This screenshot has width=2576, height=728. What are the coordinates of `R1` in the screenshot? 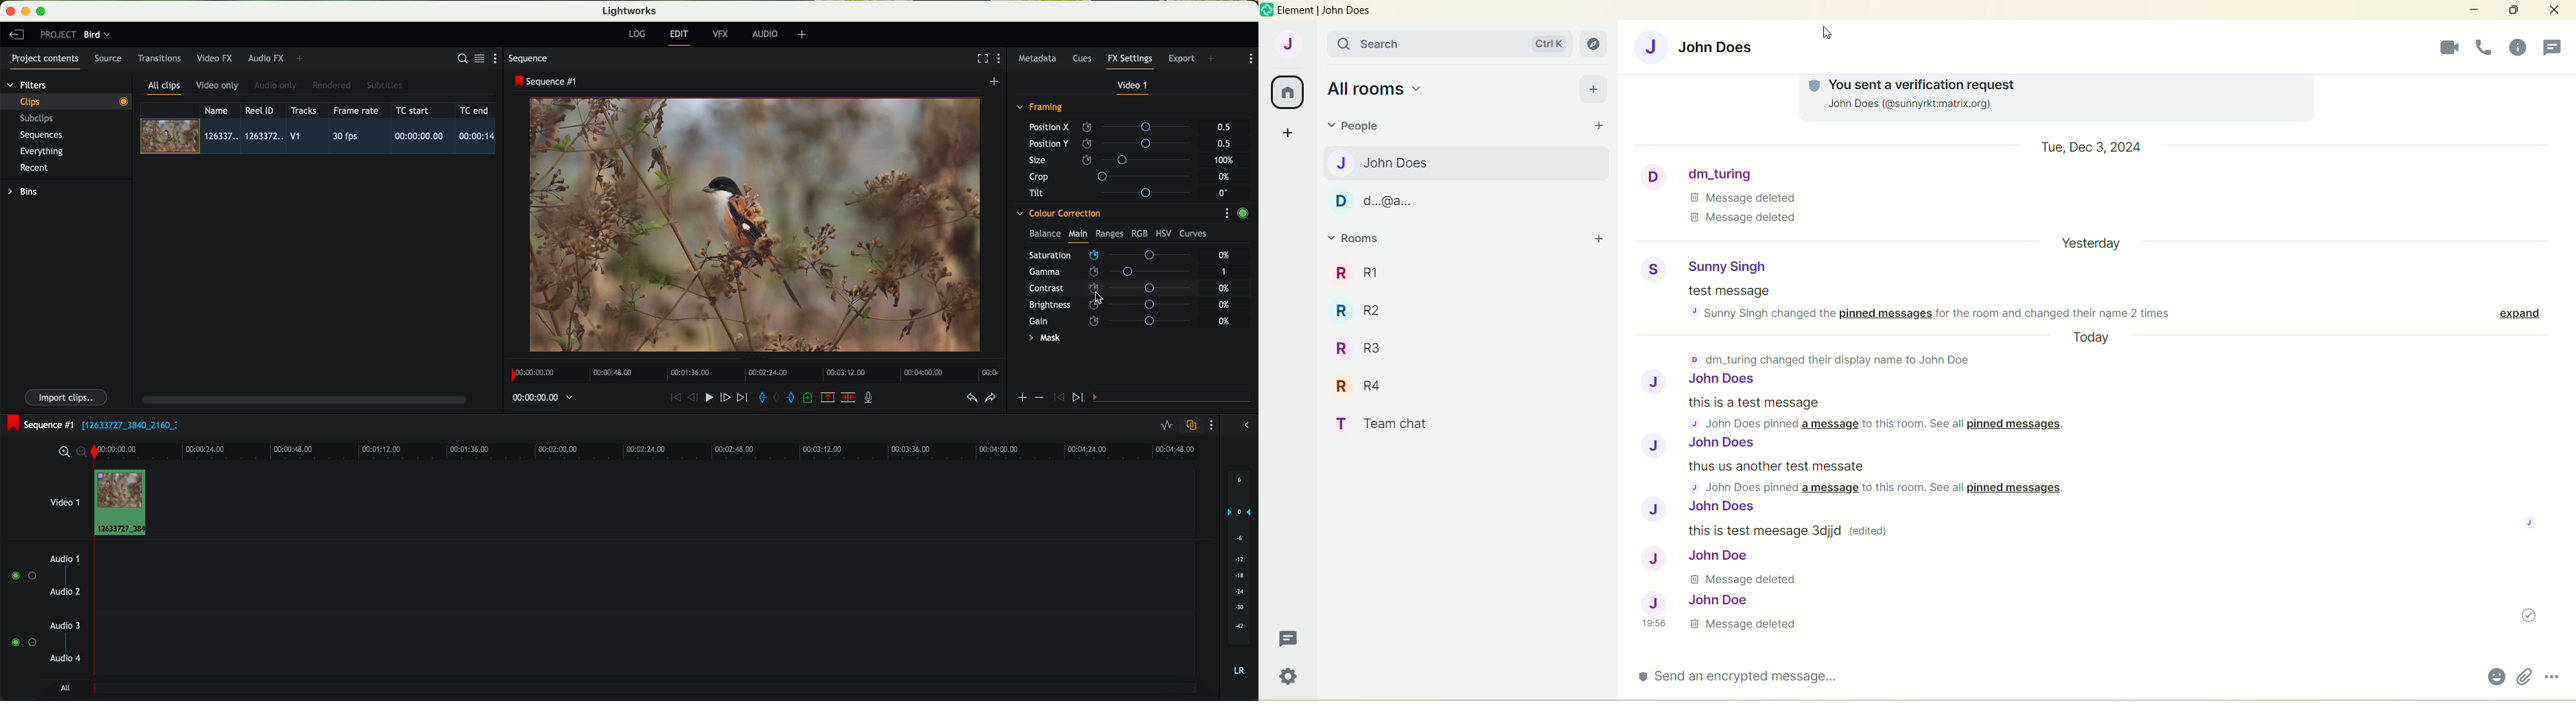 It's located at (1377, 268).